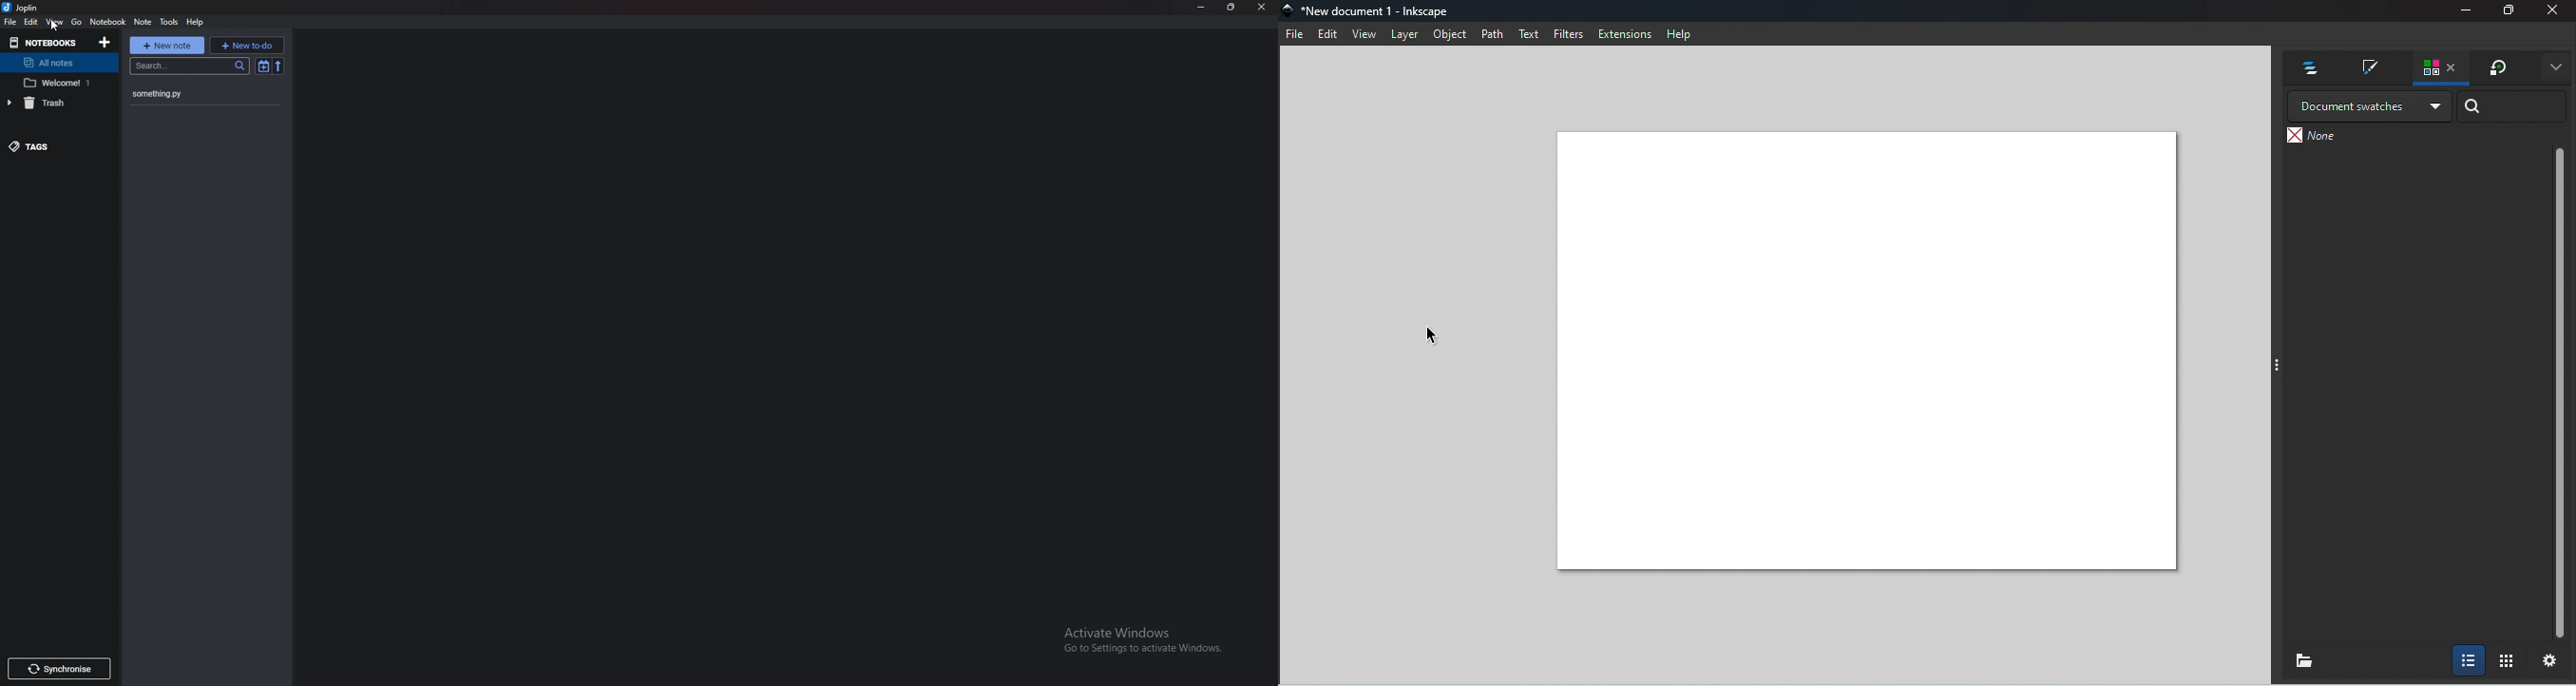 The width and height of the screenshot is (2576, 700). What do you see at coordinates (190, 66) in the screenshot?
I see `search` at bounding box center [190, 66].